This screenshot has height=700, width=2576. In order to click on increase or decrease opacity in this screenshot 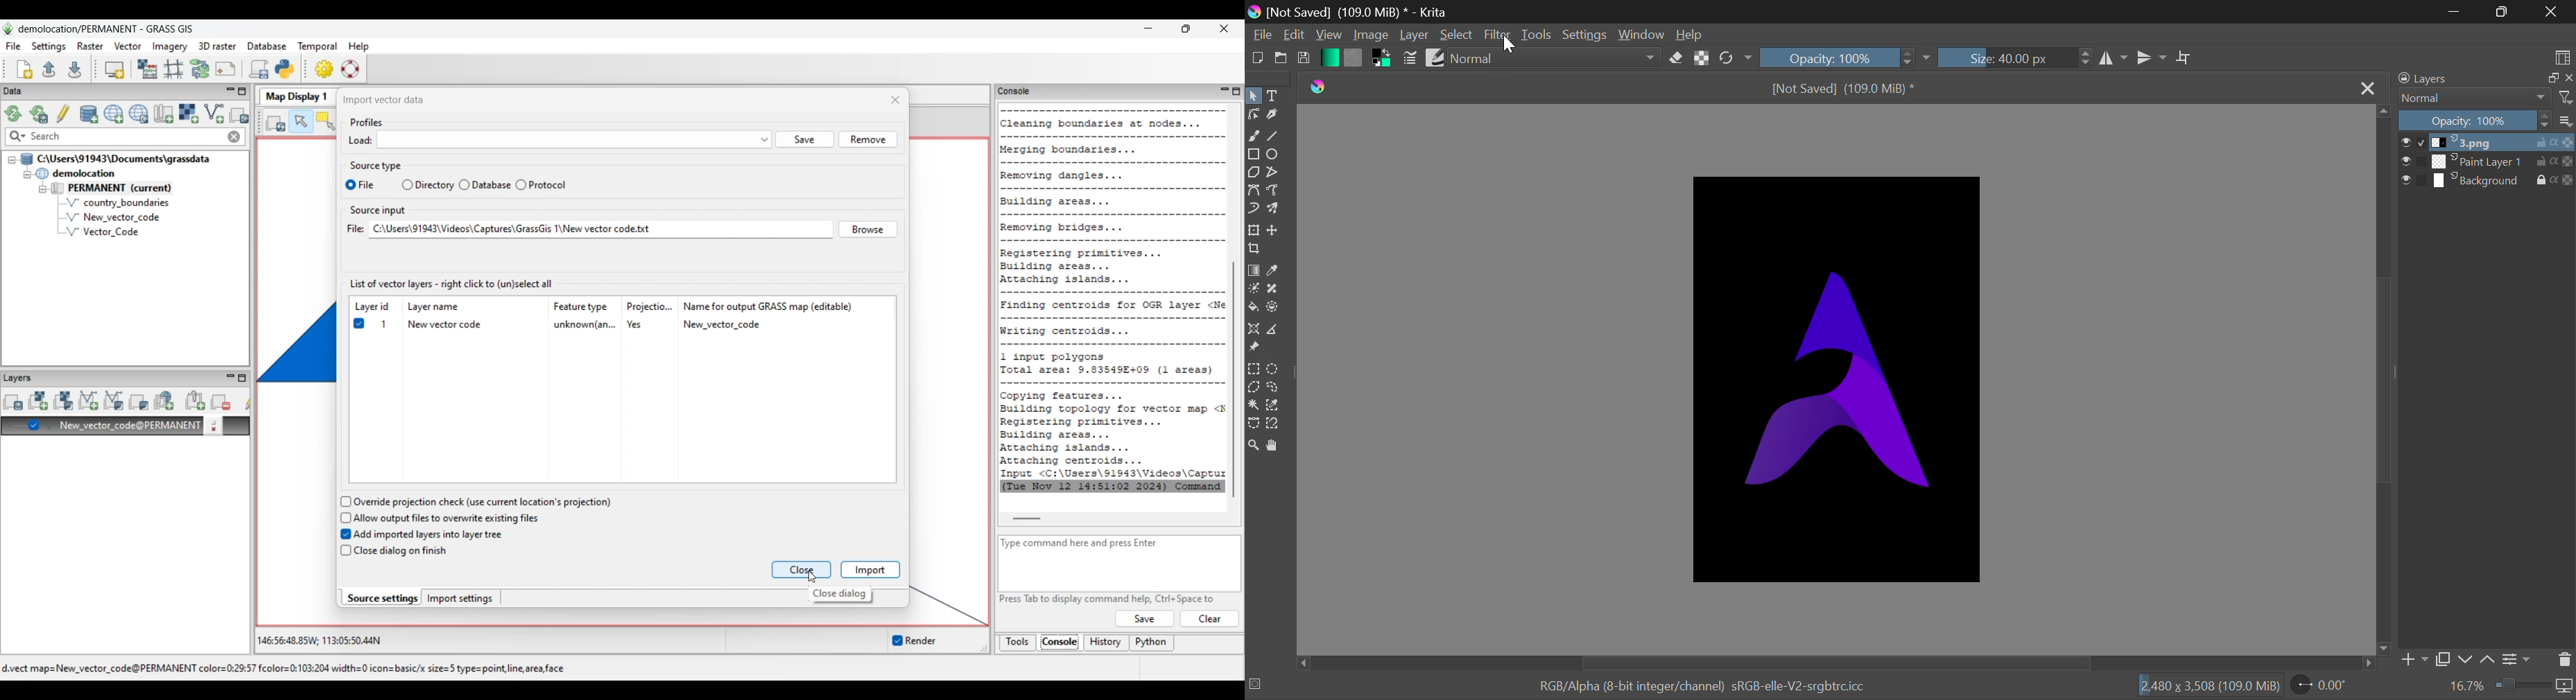, I will do `click(1909, 58)`.